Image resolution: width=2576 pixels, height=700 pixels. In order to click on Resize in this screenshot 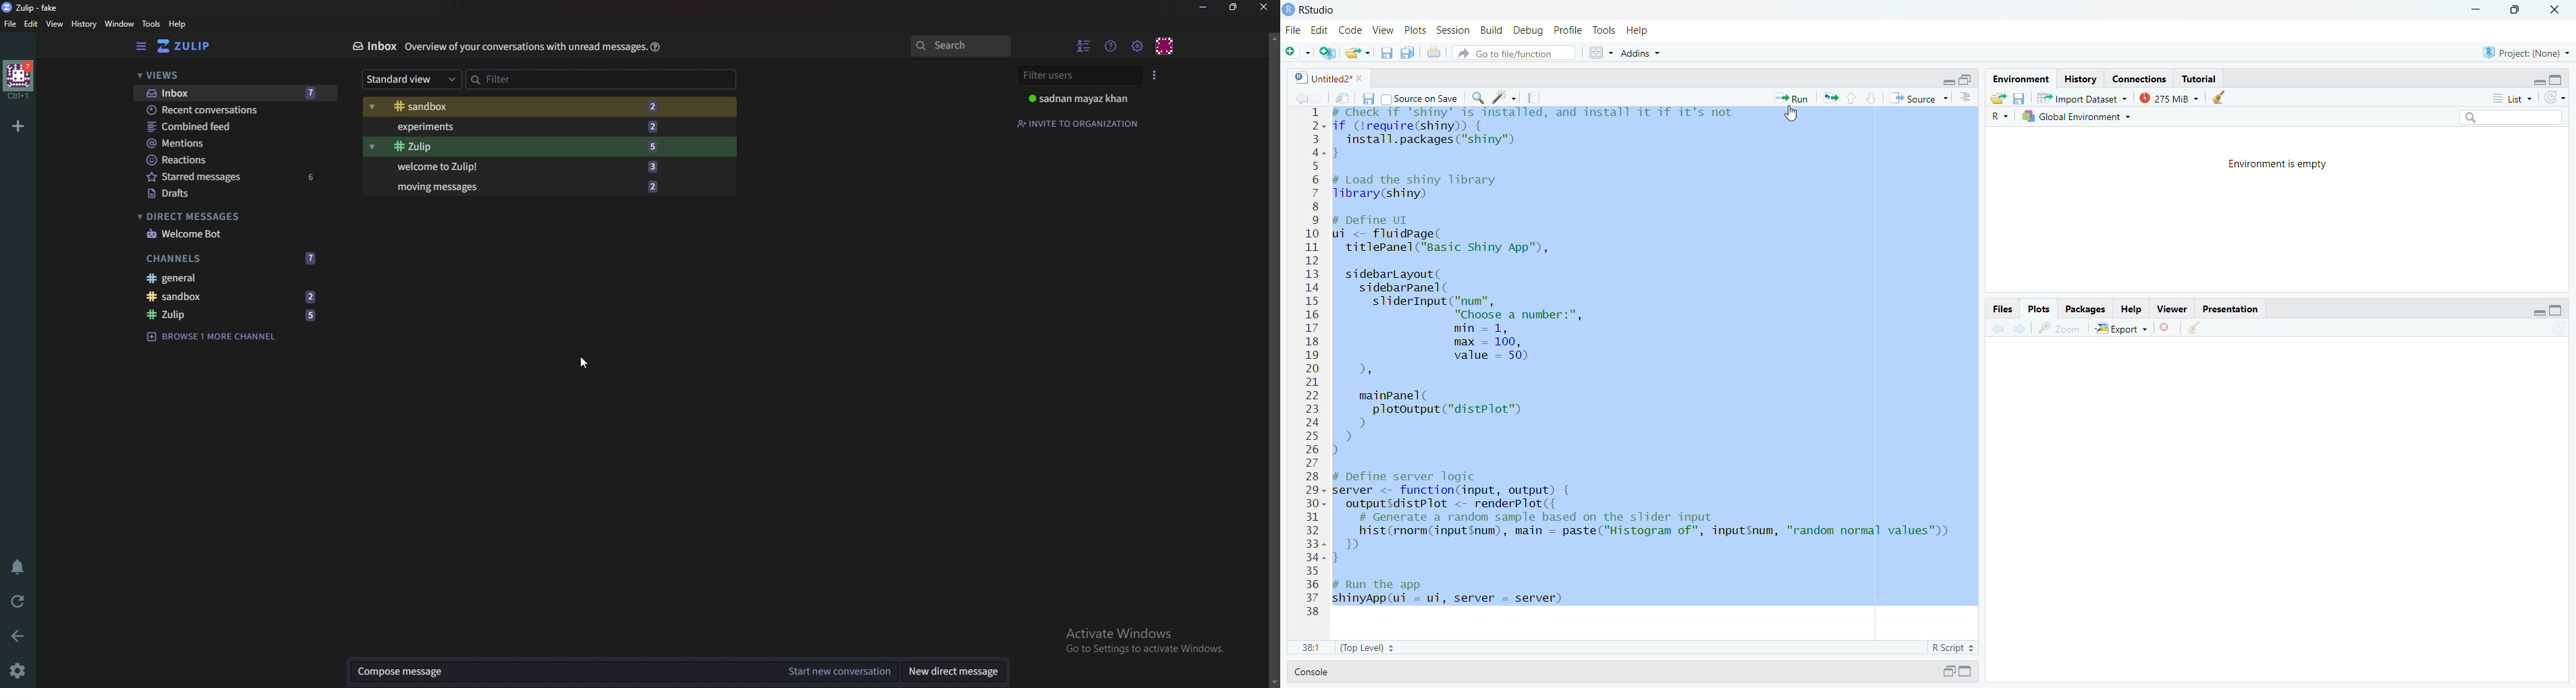, I will do `click(1236, 7)`.